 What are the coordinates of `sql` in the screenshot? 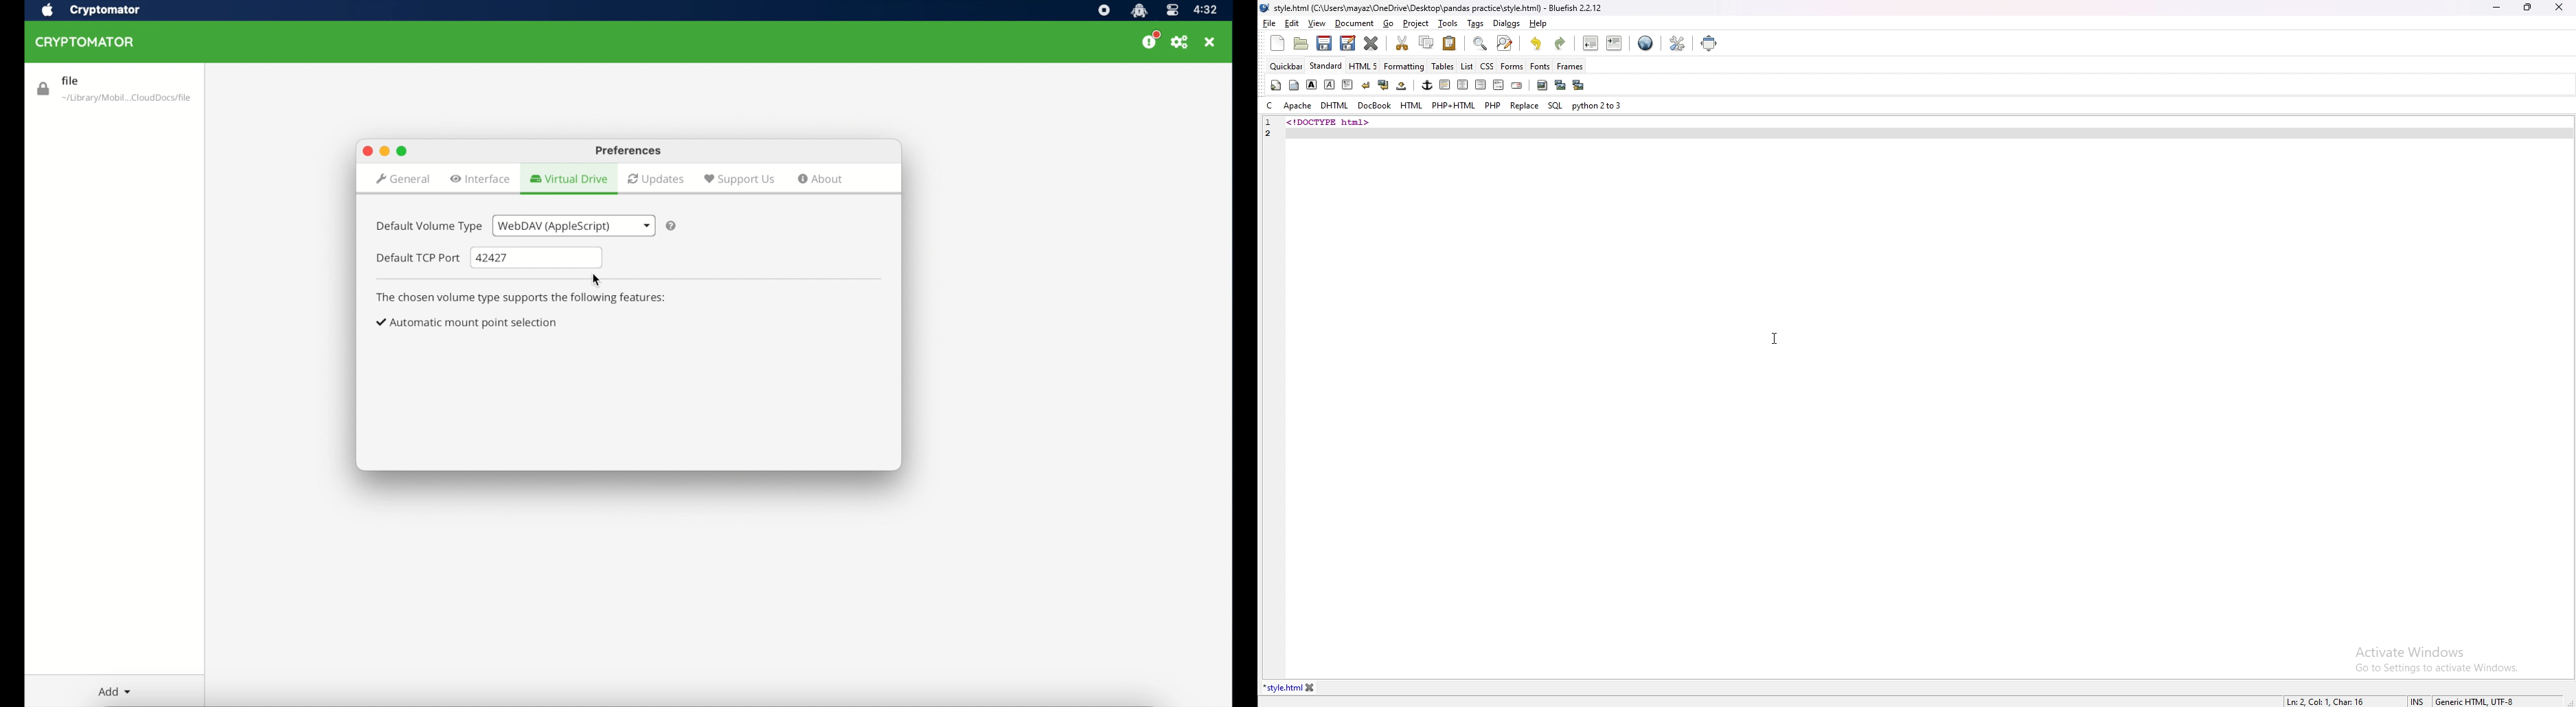 It's located at (1555, 105).